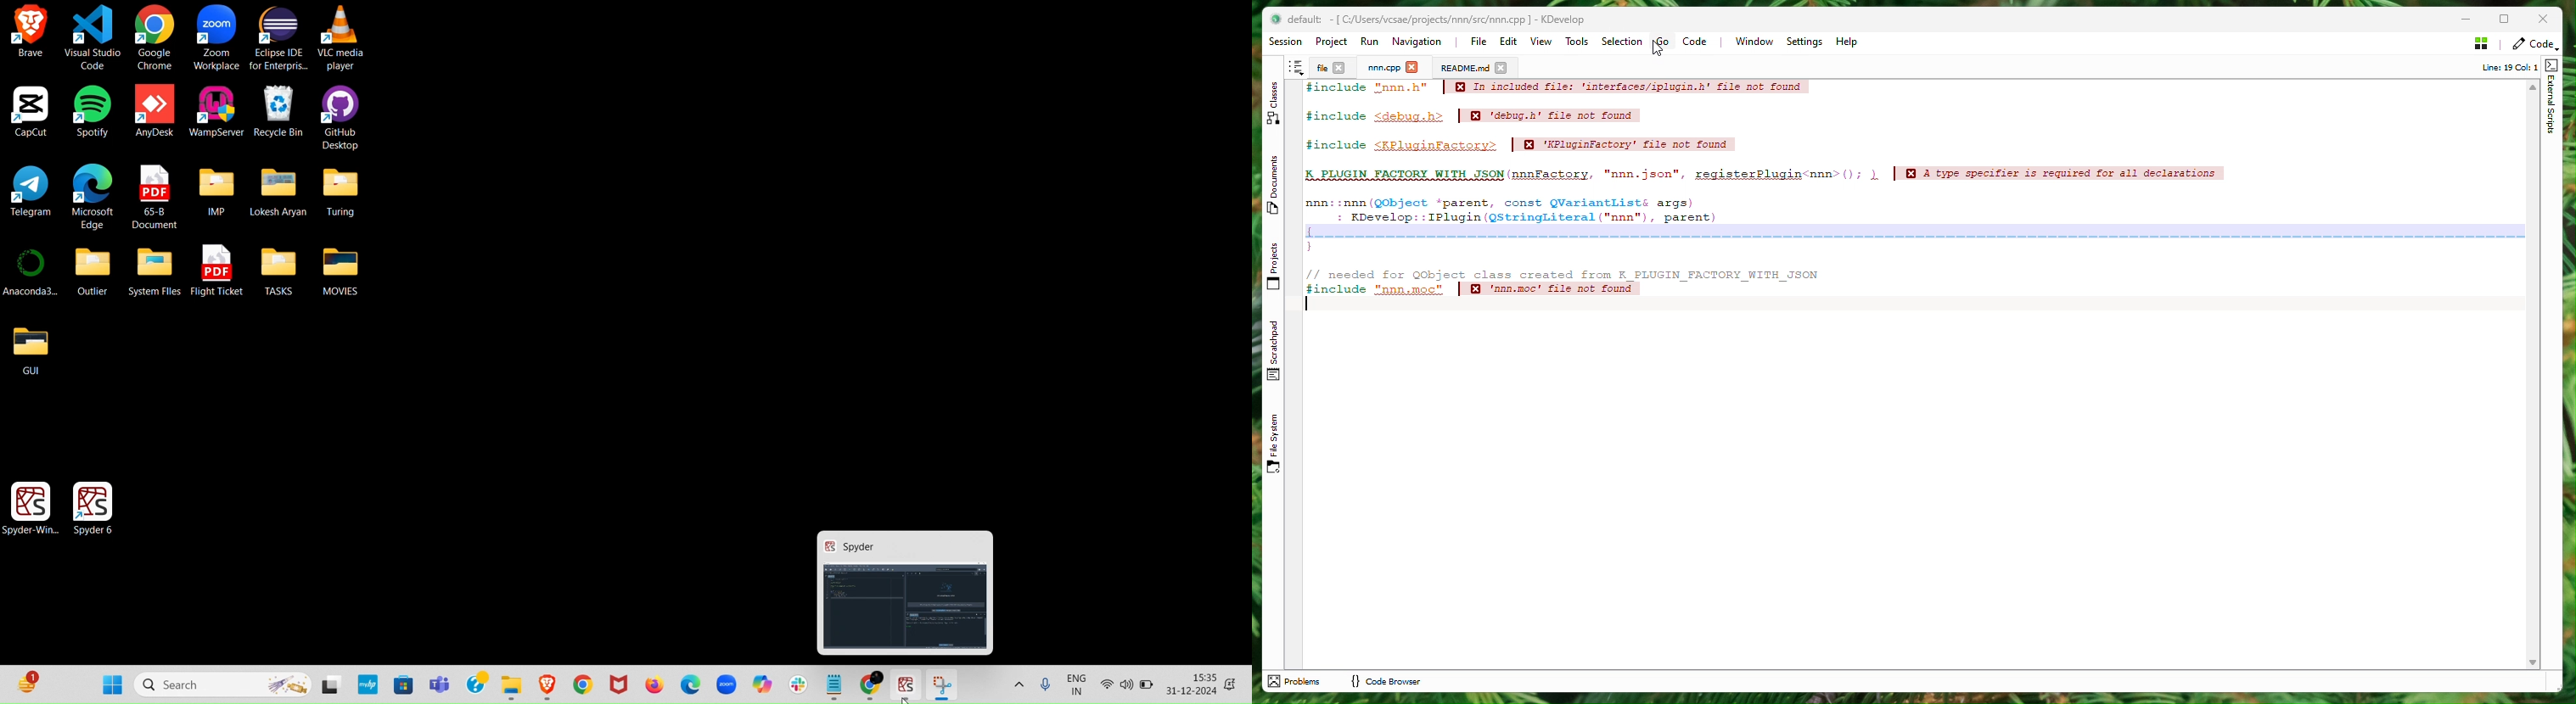 The height and width of the screenshot is (728, 2576). Describe the element at coordinates (94, 196) in the screenshot. I see `Microsoft Edge` at that location.